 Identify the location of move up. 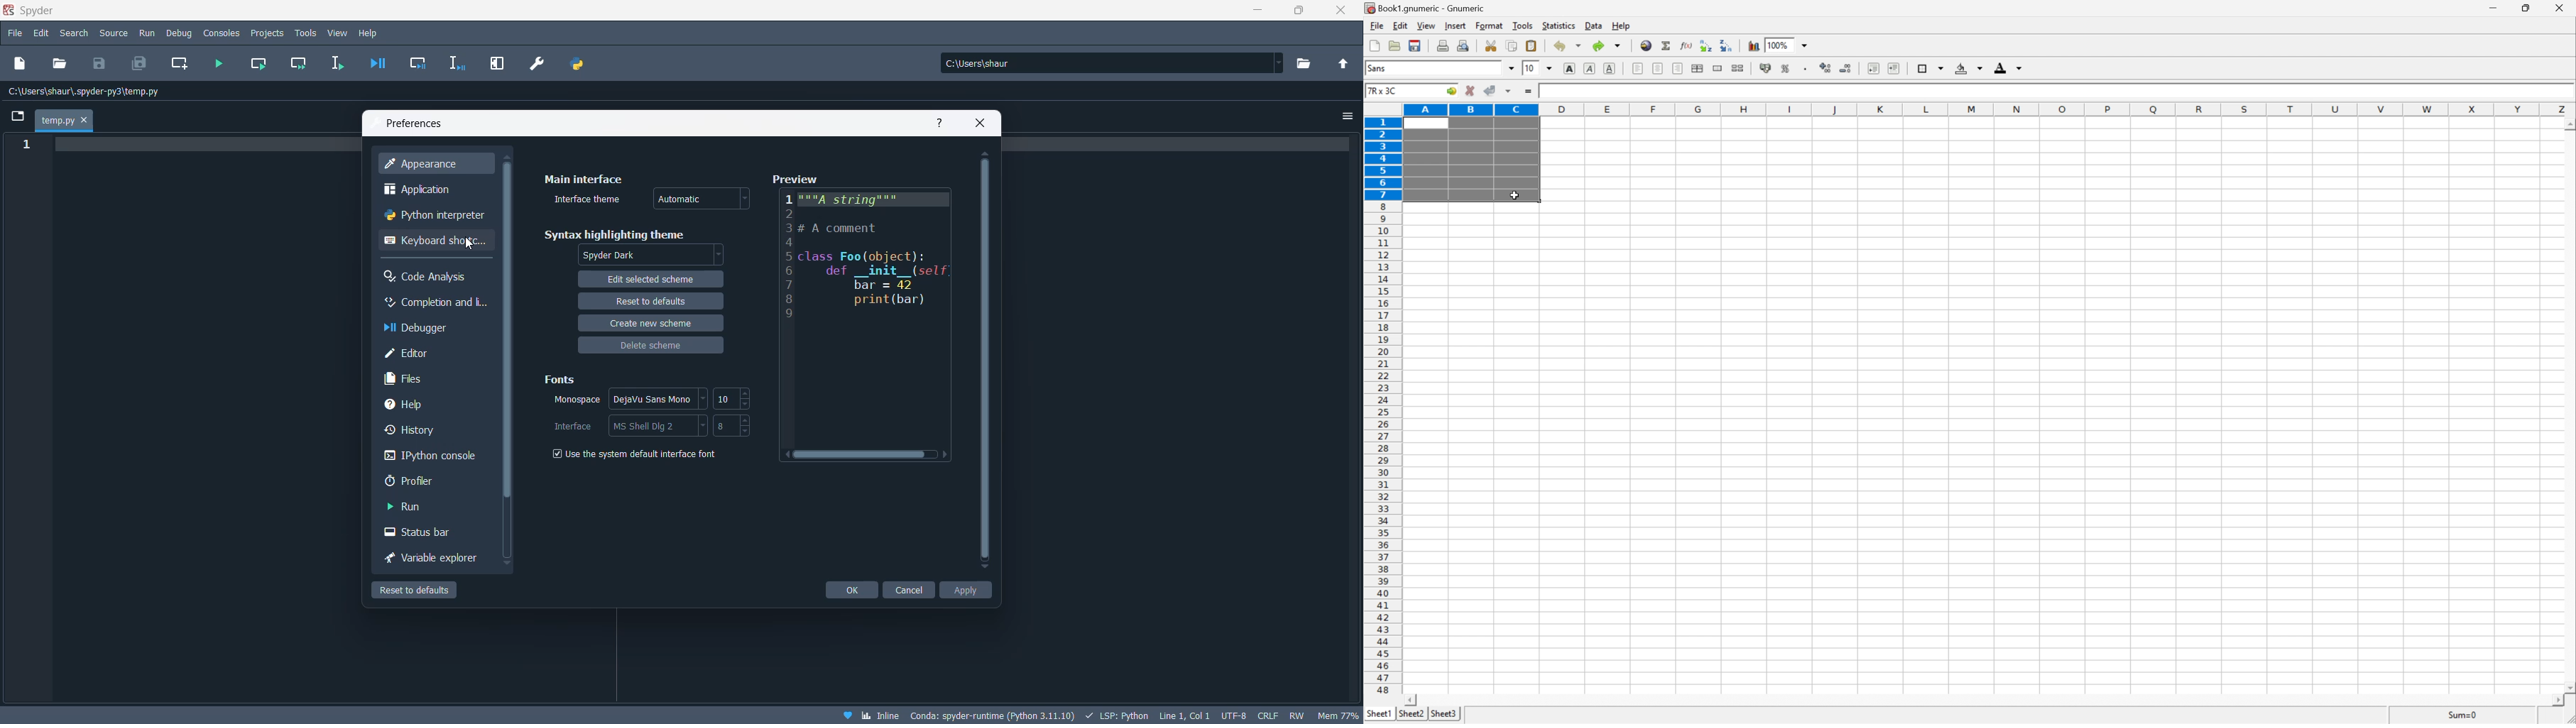
(983, 153).